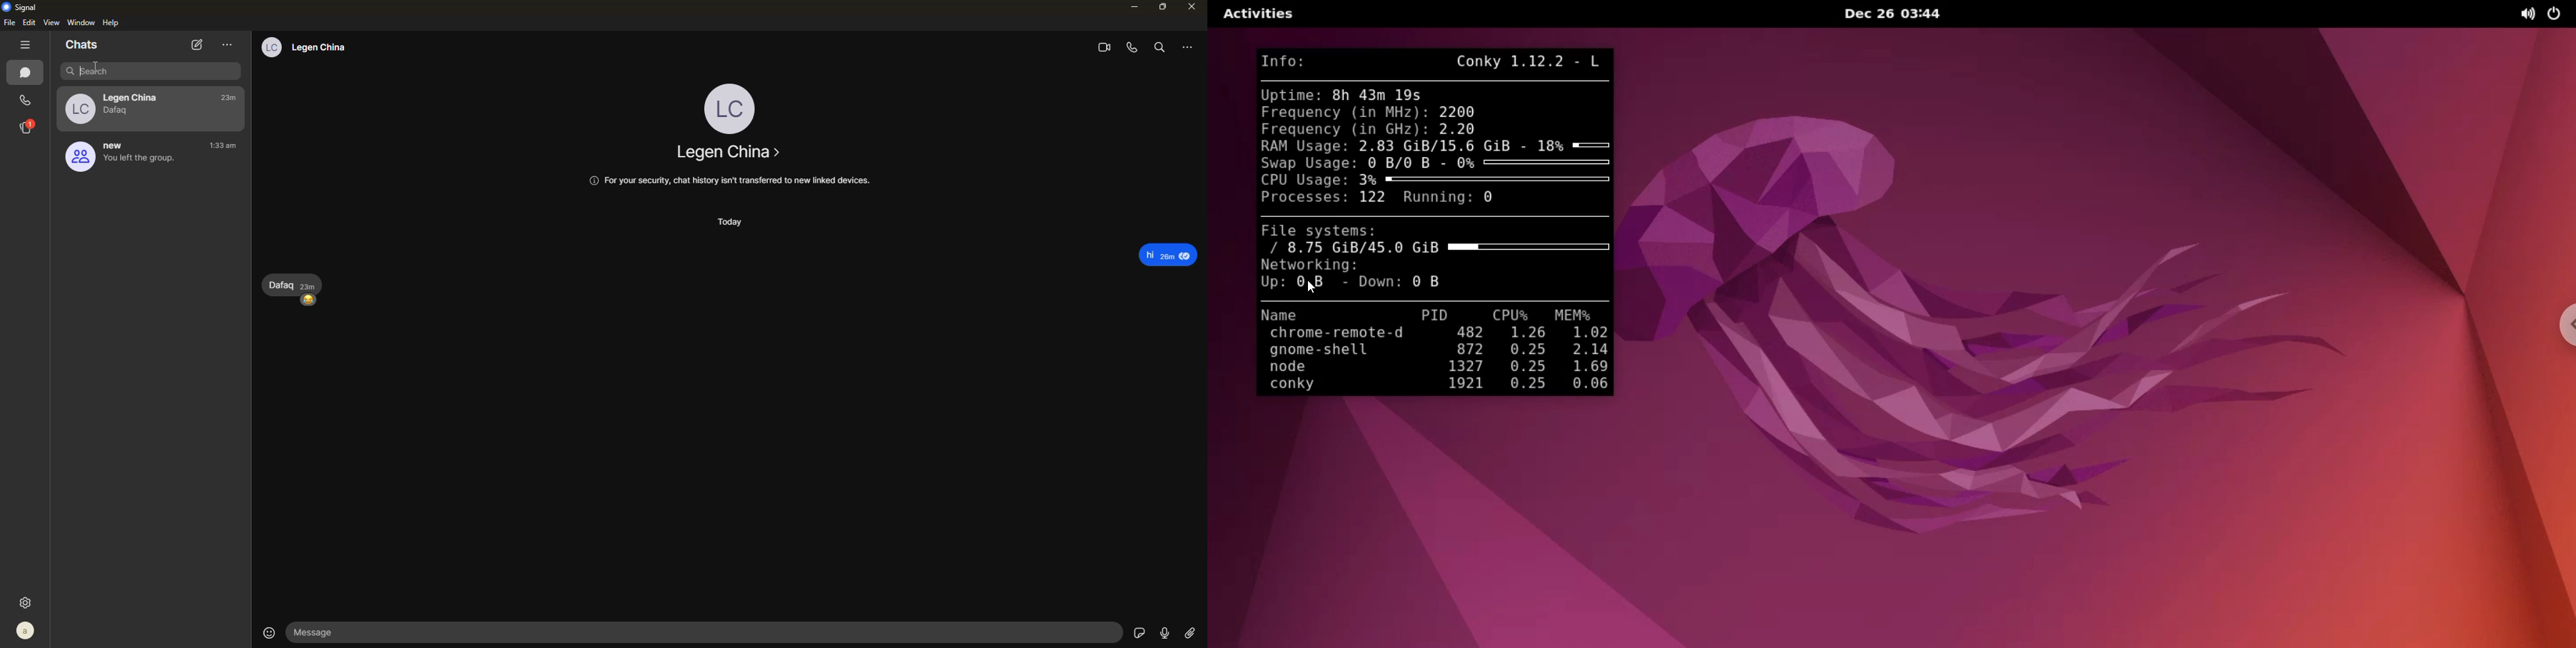 This screenshot has width=2576, height=672. Describe the element at coordinates (9, 24) in the screenshot. I see `file` at that location.